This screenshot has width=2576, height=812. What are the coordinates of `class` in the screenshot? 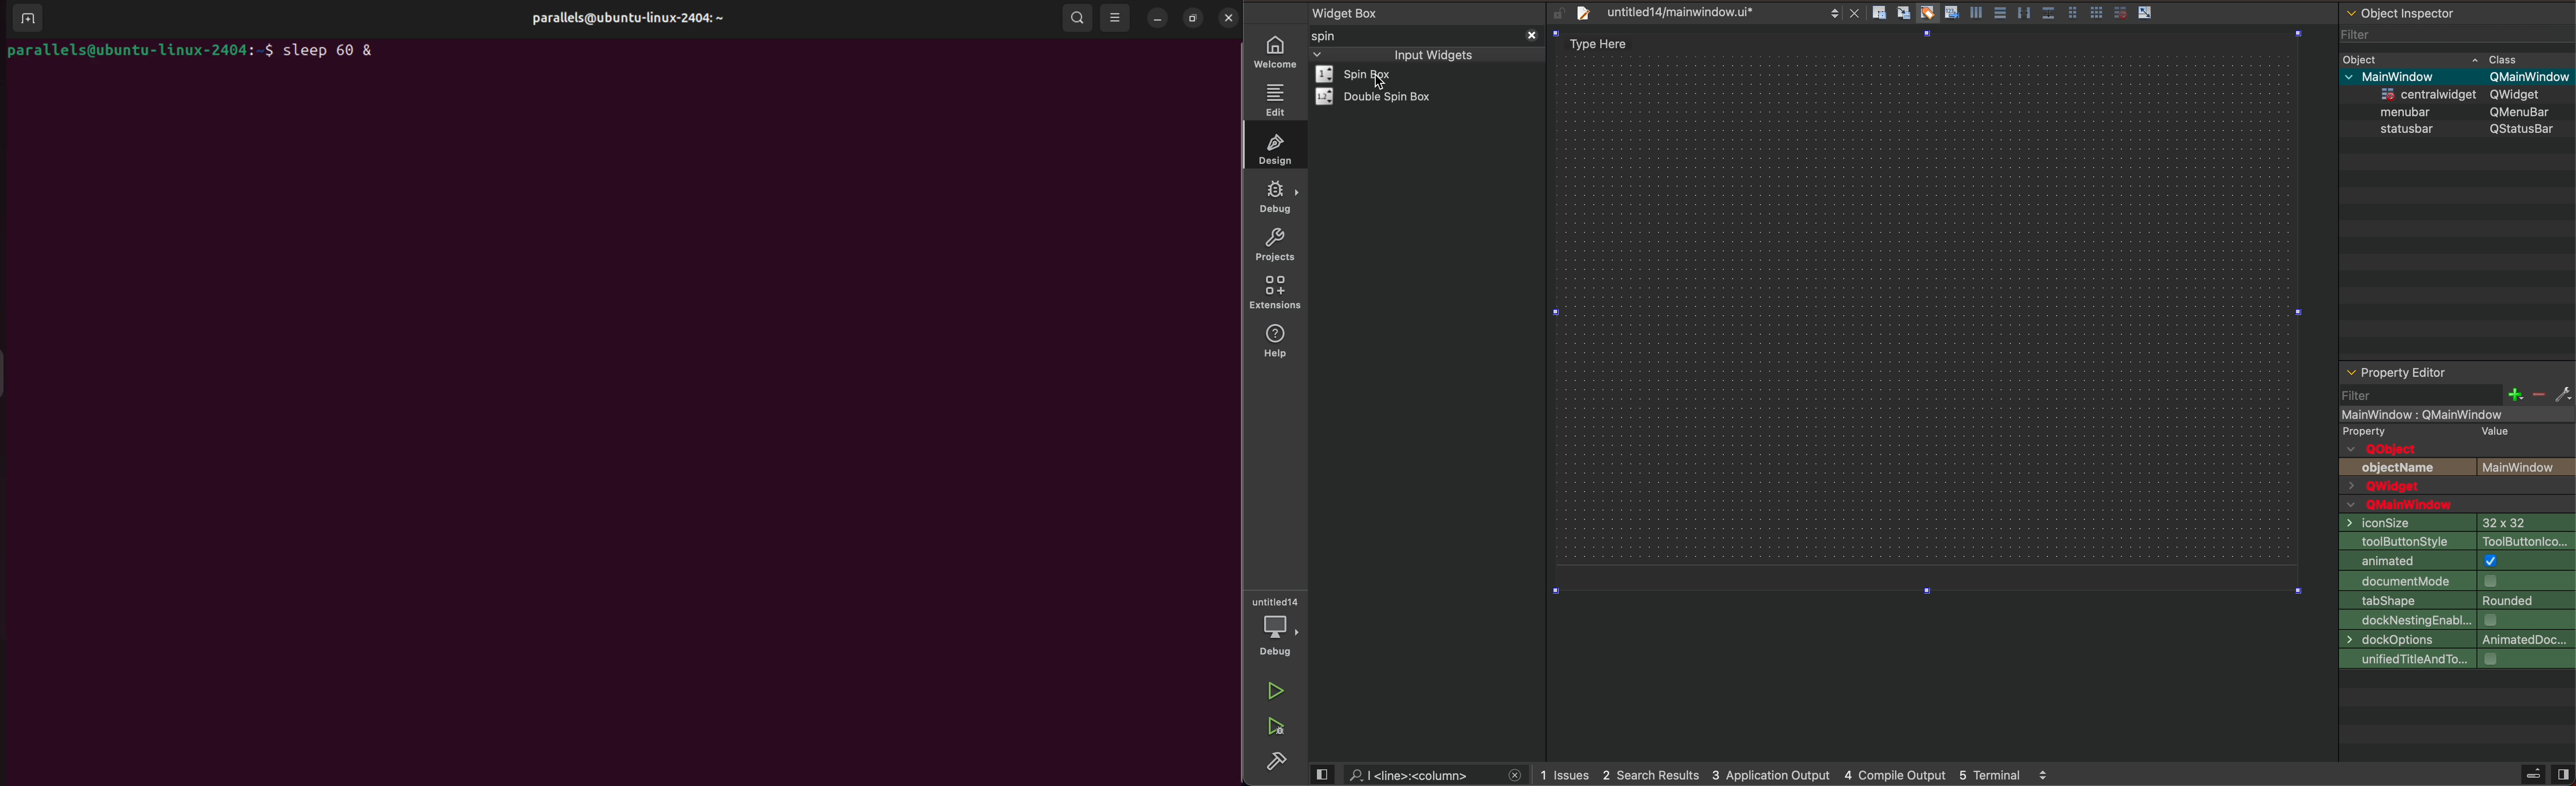 It's located at (2505, 58).